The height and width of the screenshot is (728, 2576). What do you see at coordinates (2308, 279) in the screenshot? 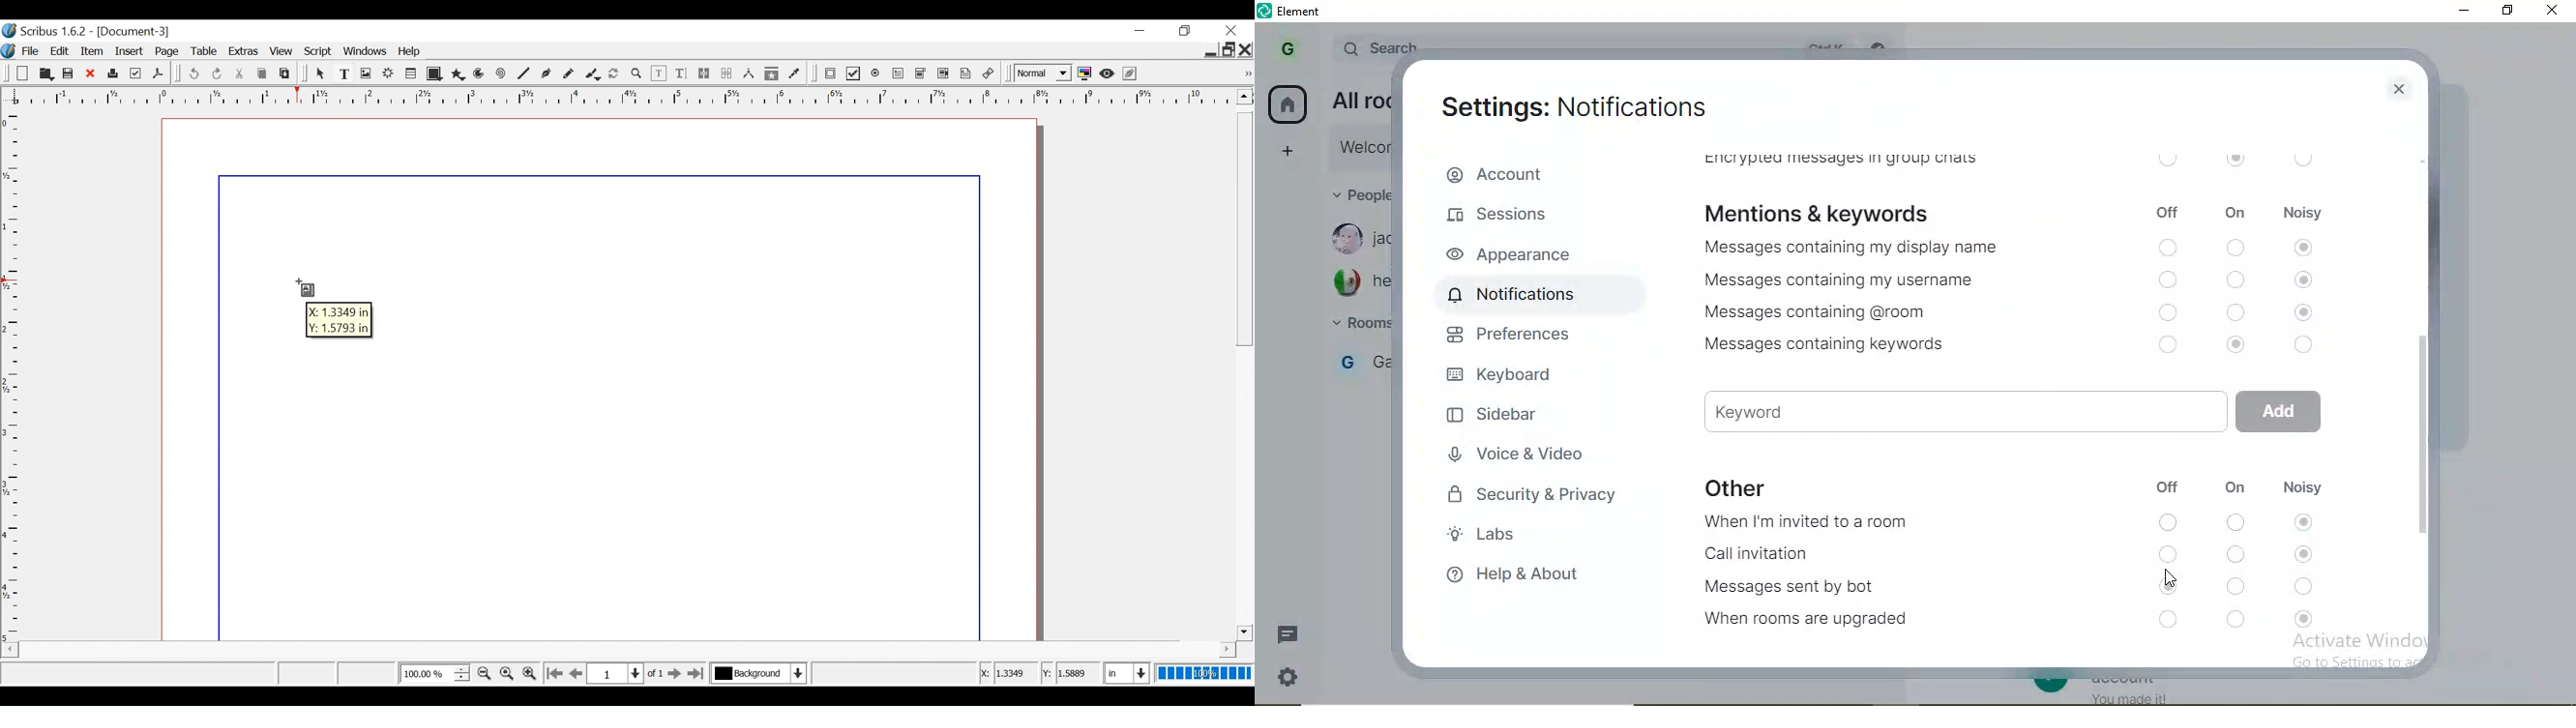
I see `` at bounding box center [2308, 279].